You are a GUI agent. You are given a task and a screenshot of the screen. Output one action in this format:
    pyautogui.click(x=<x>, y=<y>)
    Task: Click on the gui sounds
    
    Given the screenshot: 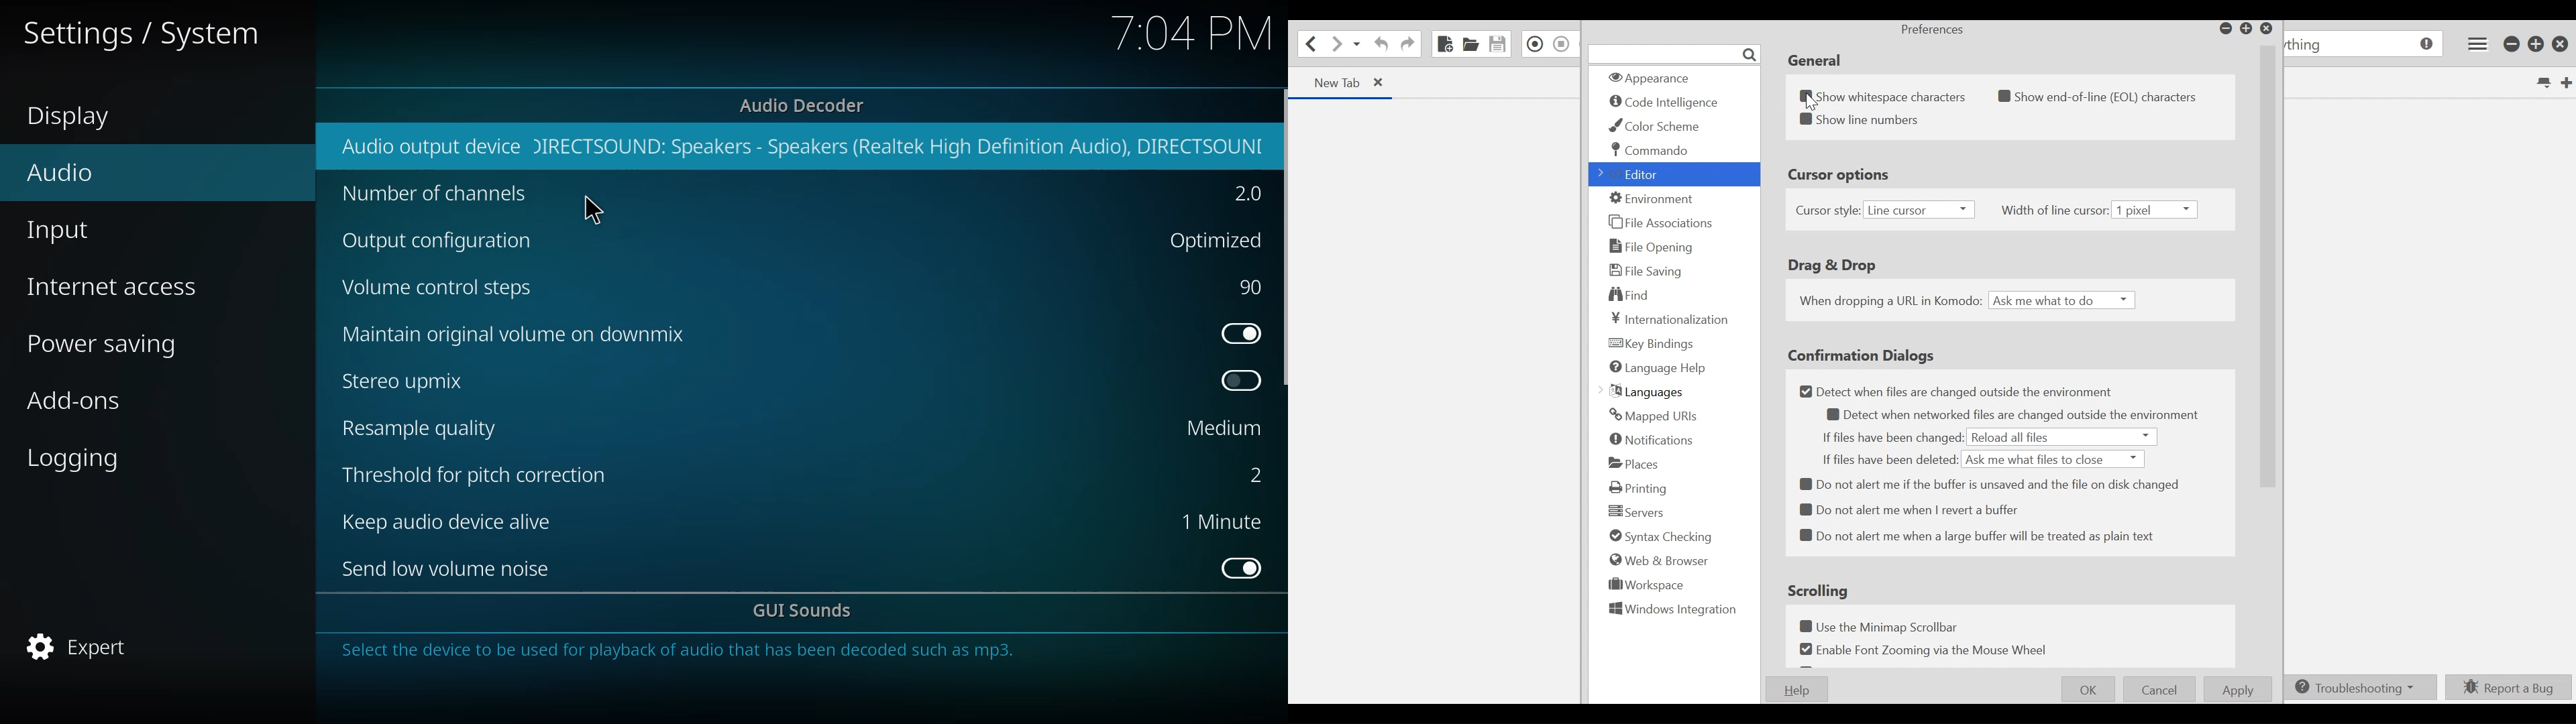 What is the action you would take?
    pyautogui.click(x=805, y=611)
    